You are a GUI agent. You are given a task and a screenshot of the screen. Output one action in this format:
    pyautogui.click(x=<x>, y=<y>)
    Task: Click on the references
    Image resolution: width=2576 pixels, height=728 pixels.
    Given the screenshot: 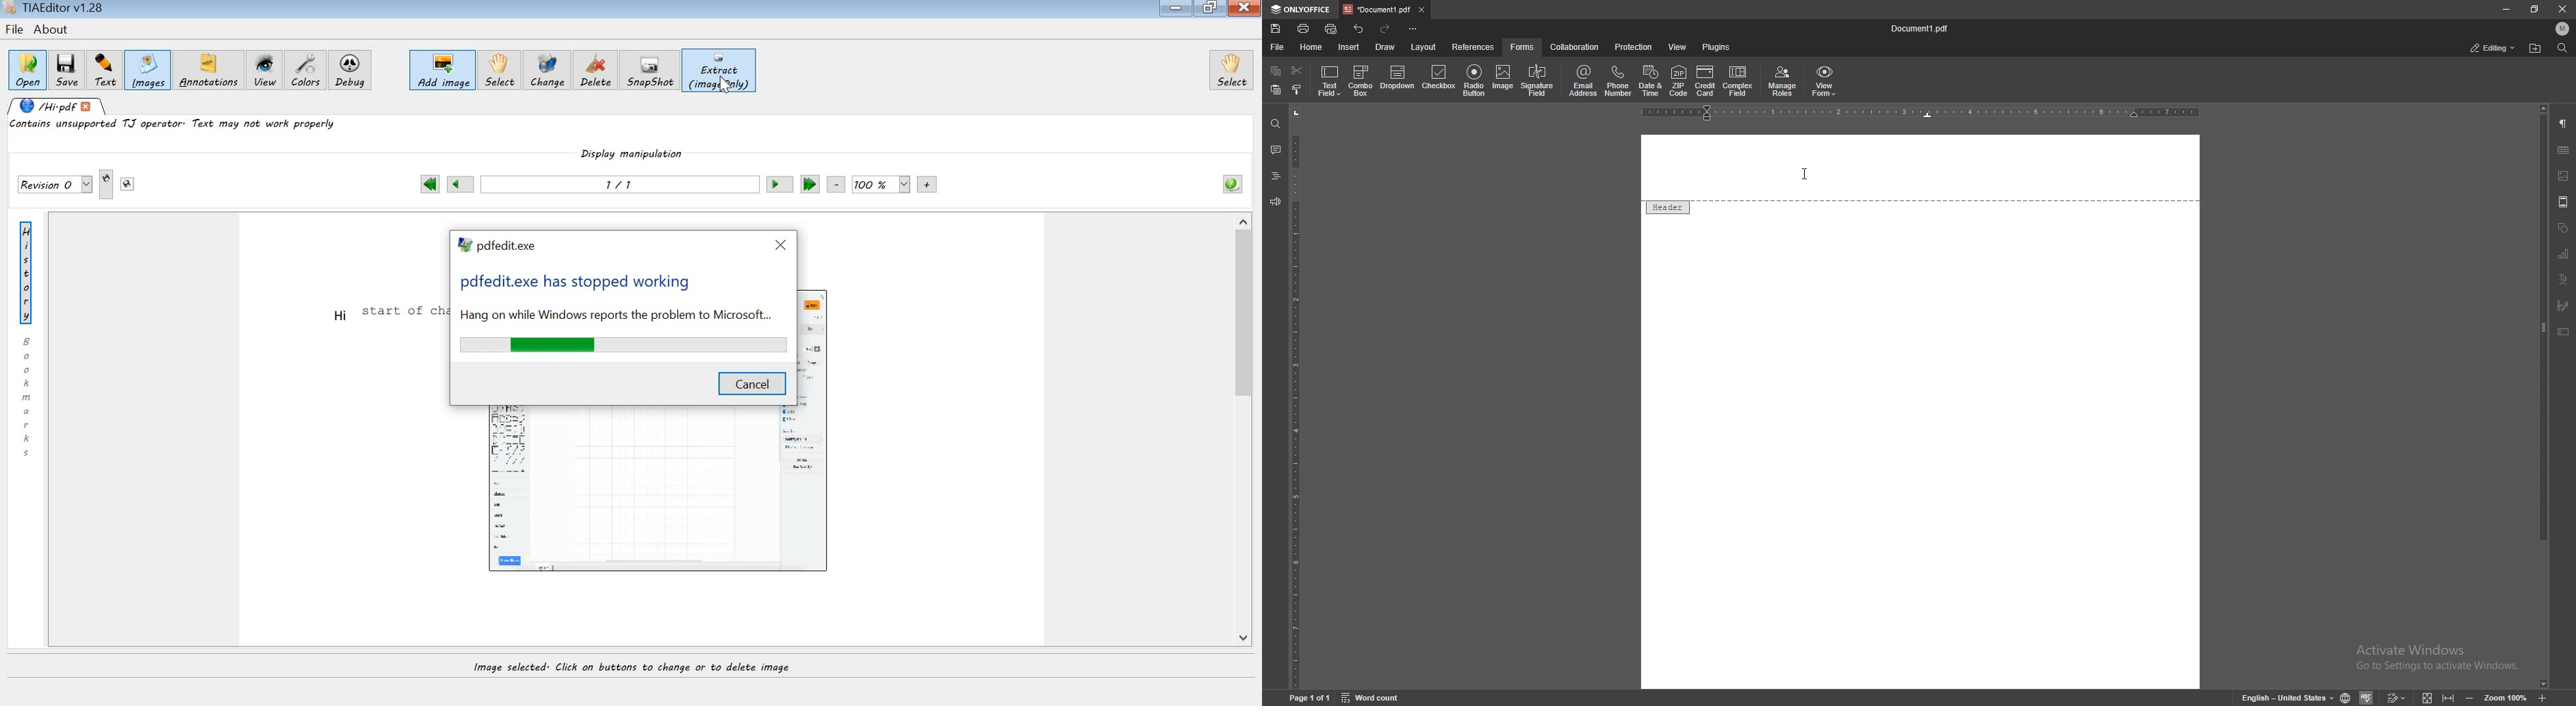 What is the action you would take?
    pyautogui.click(x=1473, y=47)
    